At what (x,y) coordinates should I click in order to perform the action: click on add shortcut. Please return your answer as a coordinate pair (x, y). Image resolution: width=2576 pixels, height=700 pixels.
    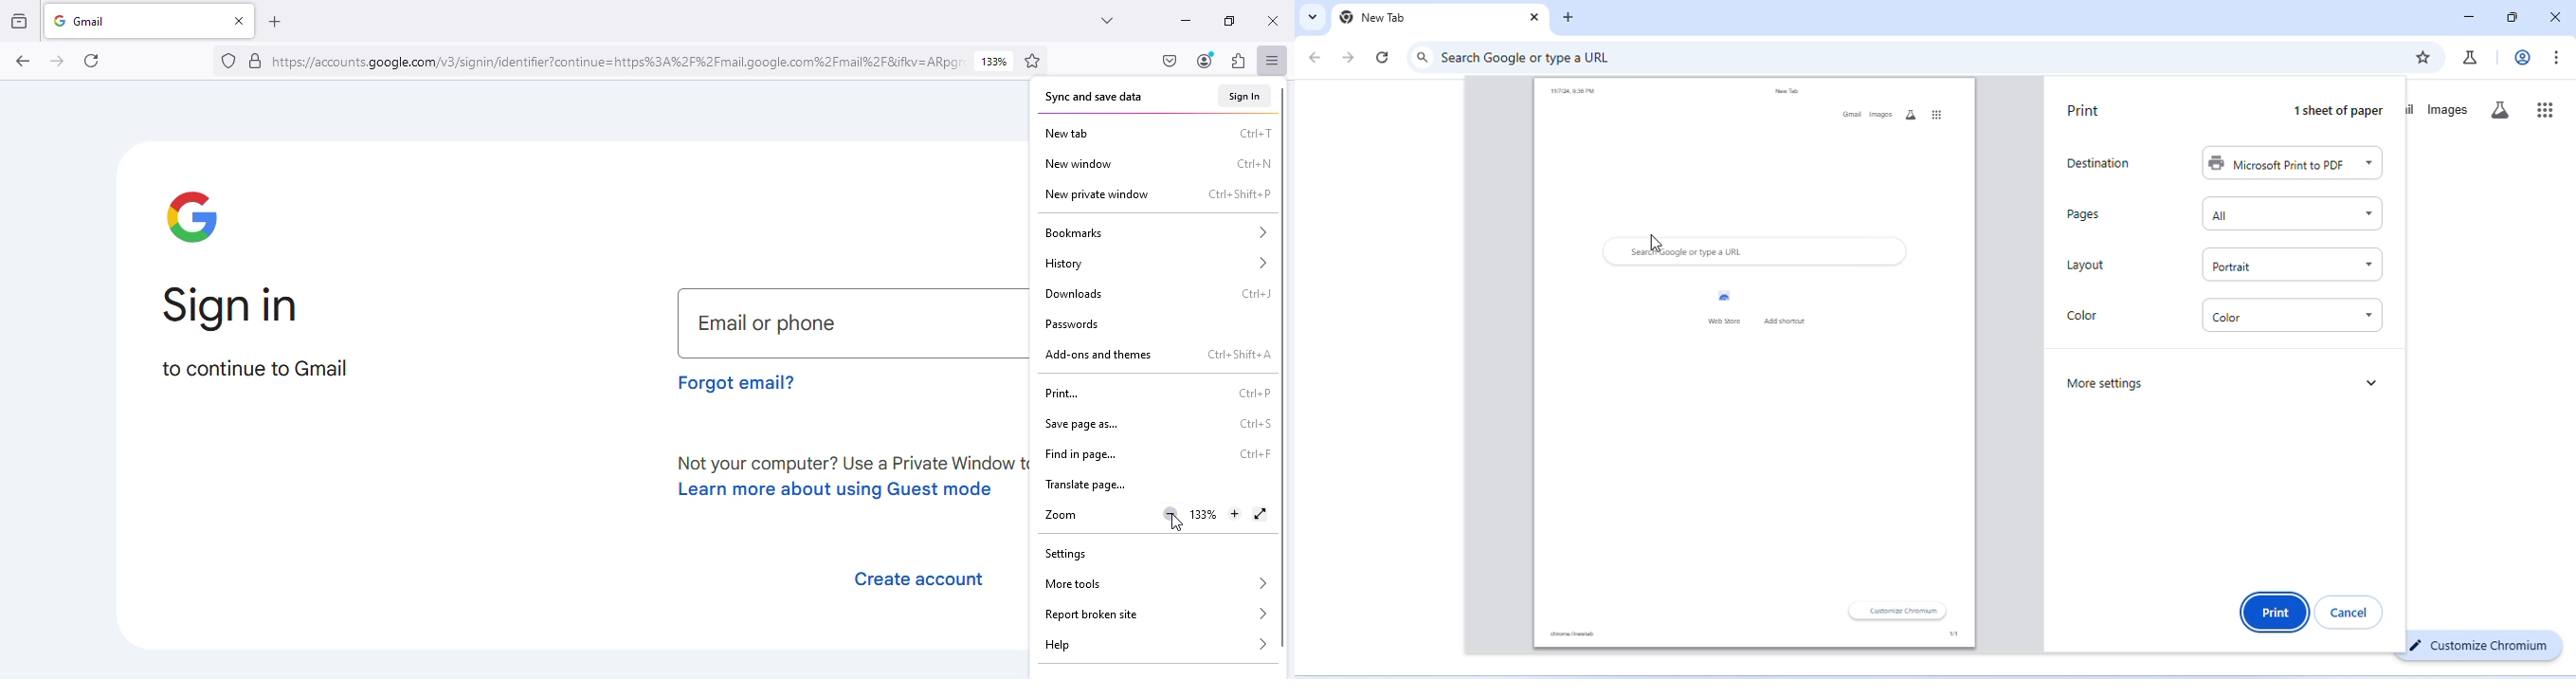
    Looking at the image, I should click on (1791, 307).